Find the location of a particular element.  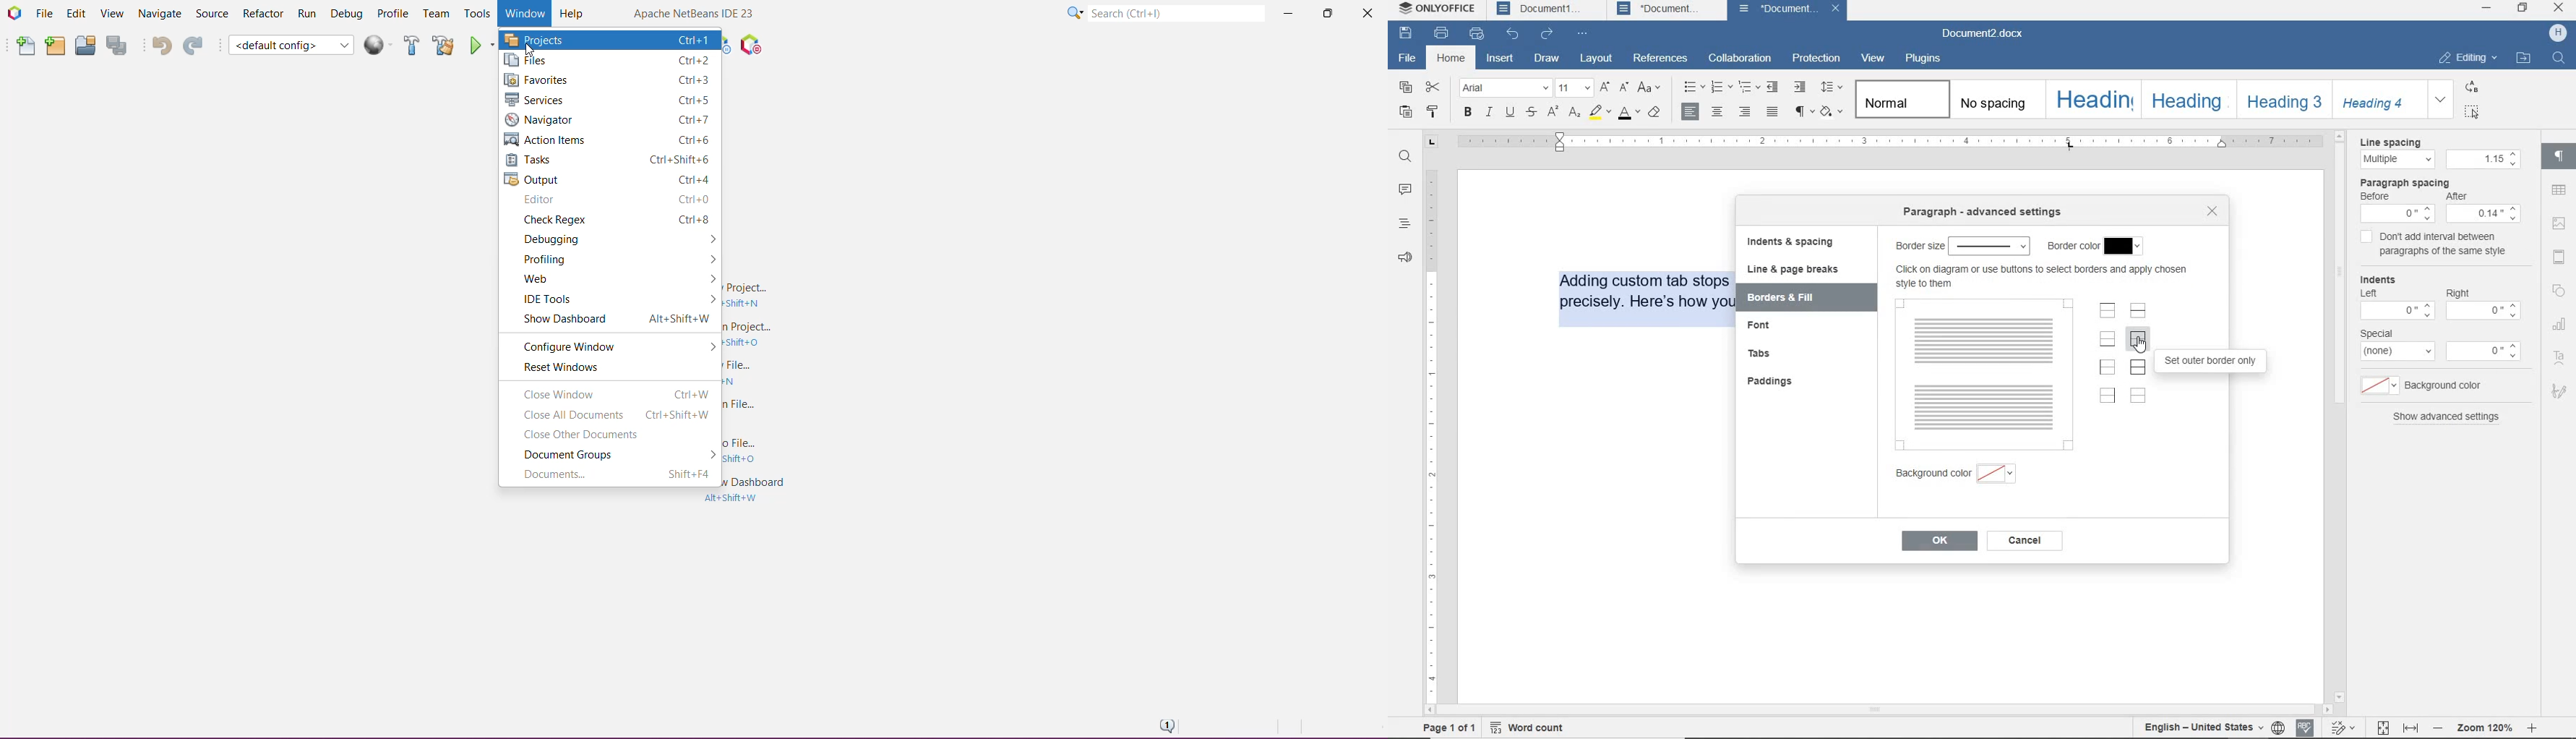

multiple is located at coordinates (2397, 159).